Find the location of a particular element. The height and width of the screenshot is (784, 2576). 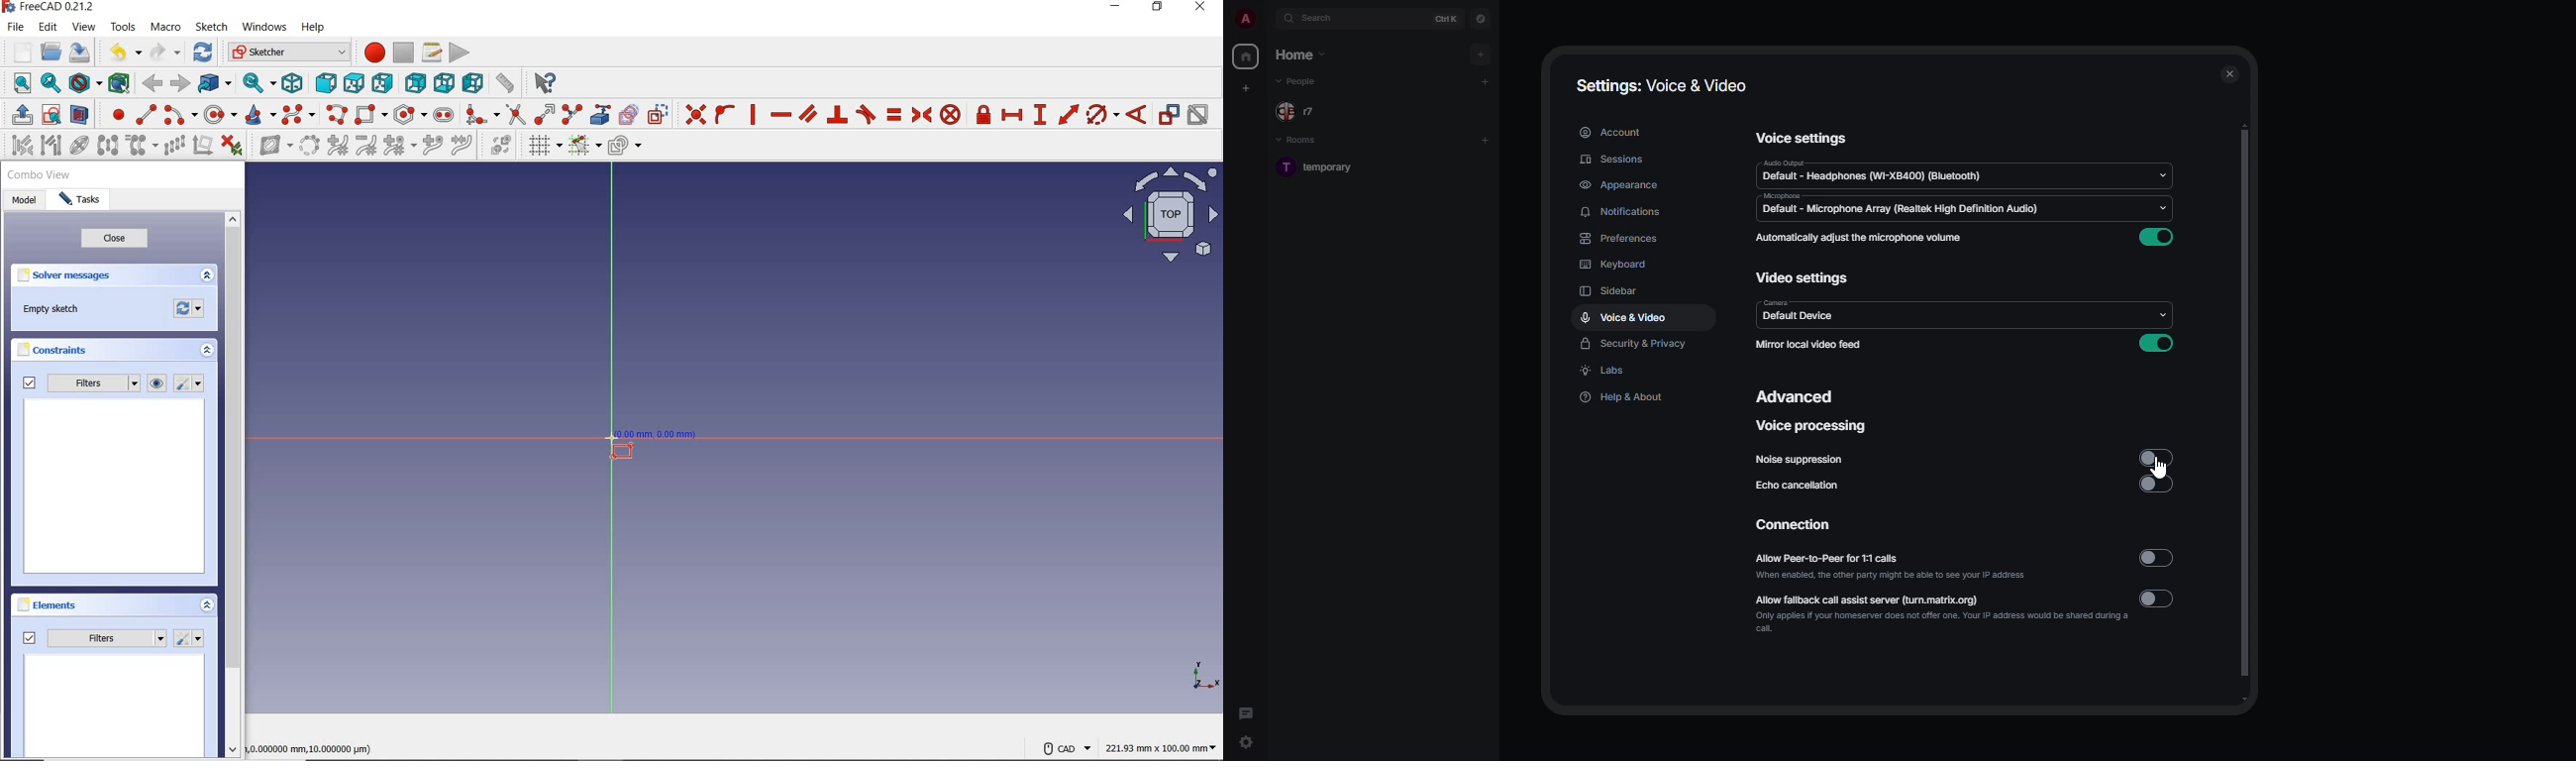

noise suppression is located at coordinates (1799, 460).